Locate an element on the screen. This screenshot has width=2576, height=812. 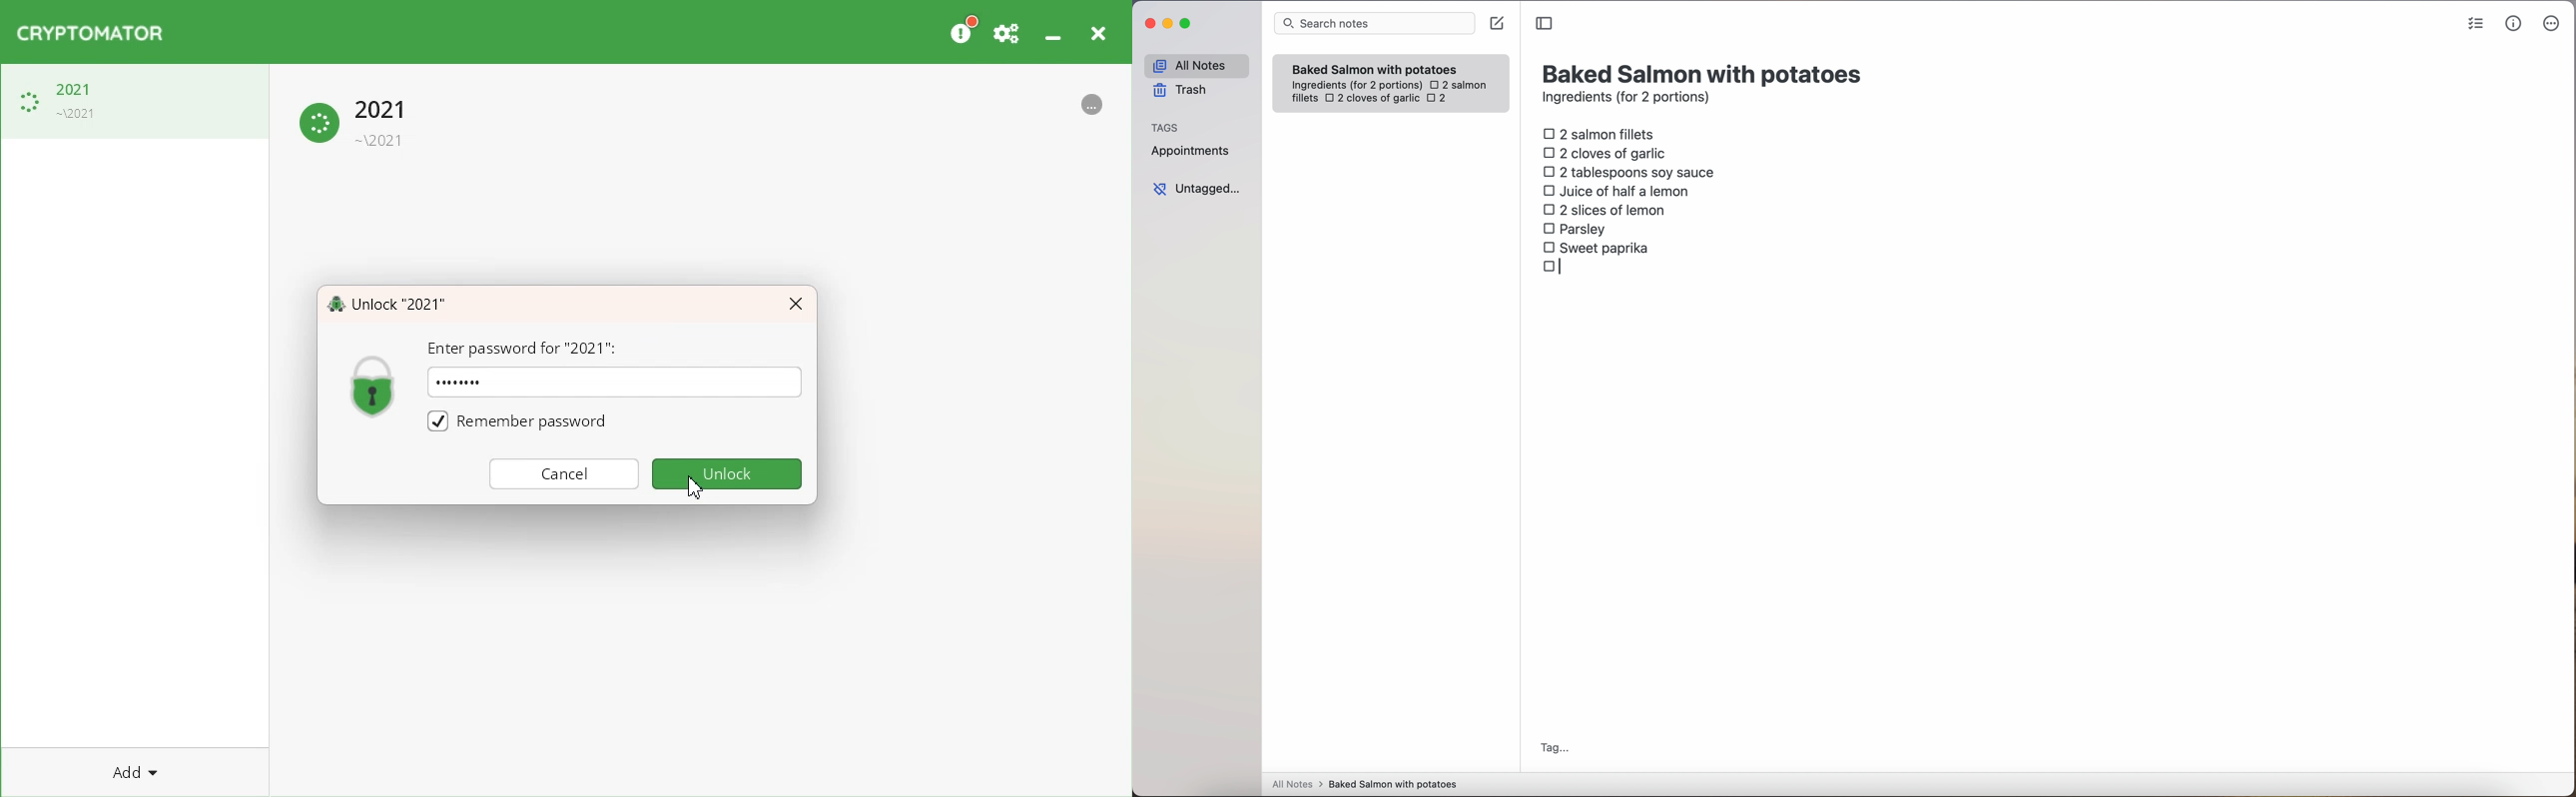
2 tablespoons soy sauce is located at coordinates (1629, 172).